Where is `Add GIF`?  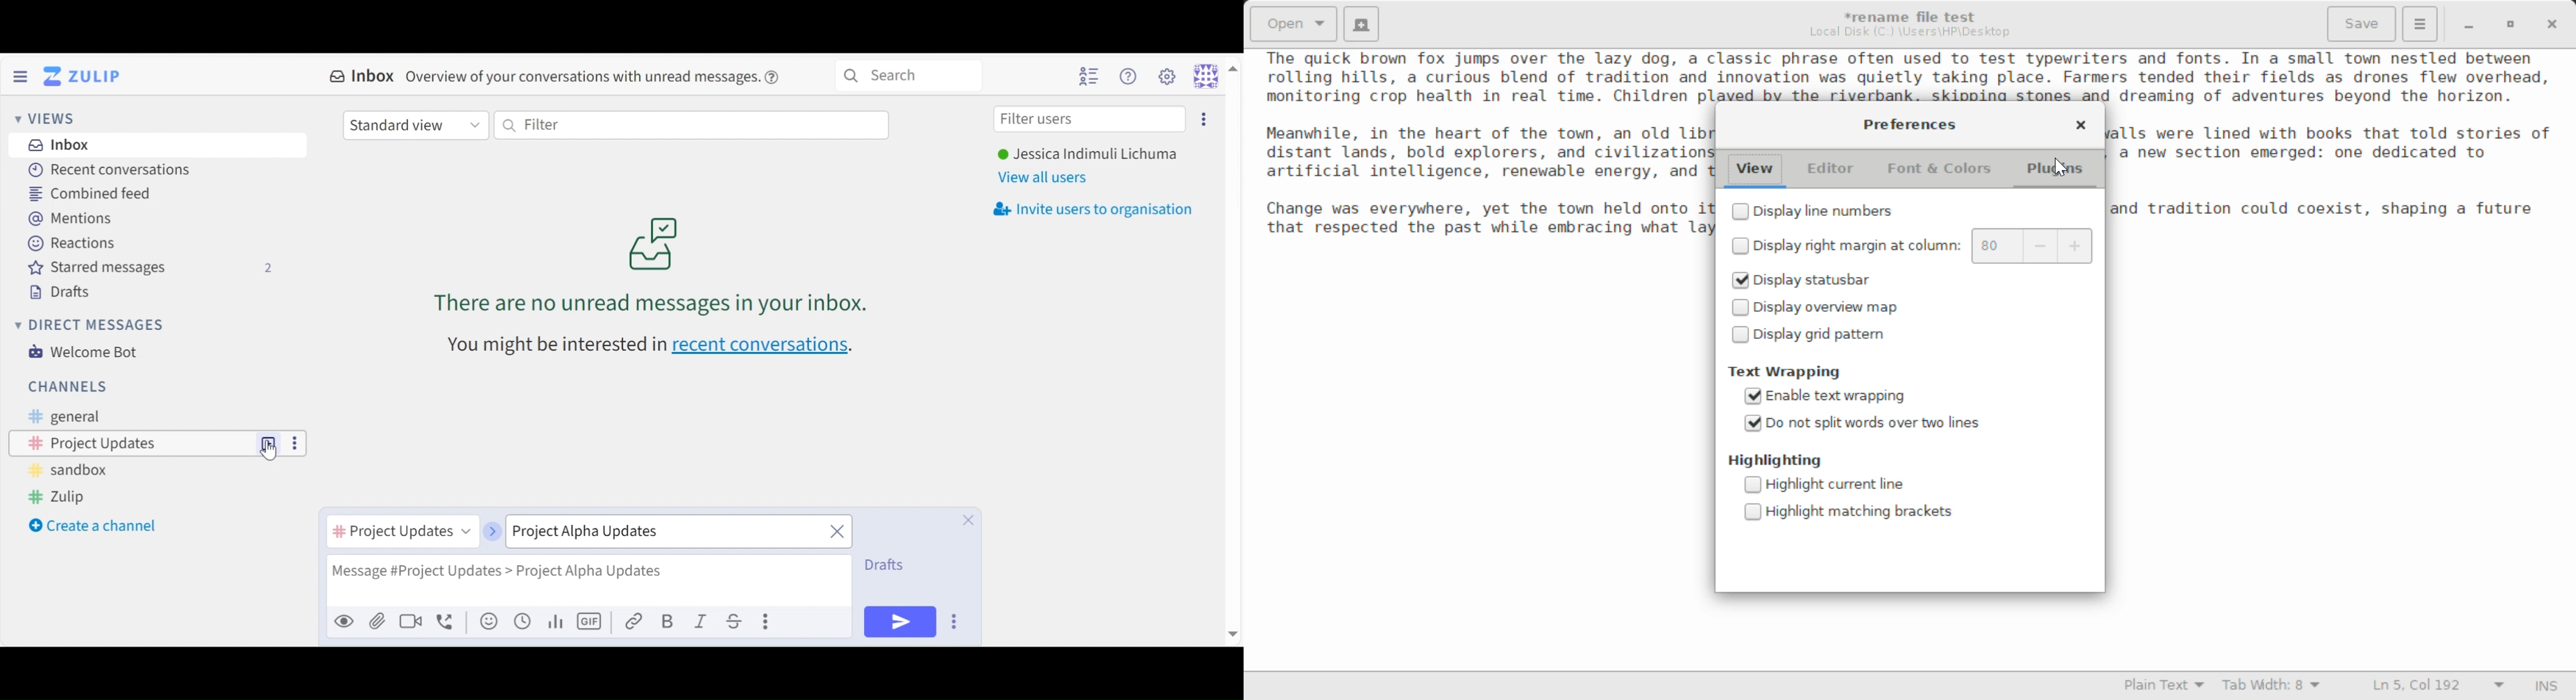
Add GIF is located at coordinates (589, 622).